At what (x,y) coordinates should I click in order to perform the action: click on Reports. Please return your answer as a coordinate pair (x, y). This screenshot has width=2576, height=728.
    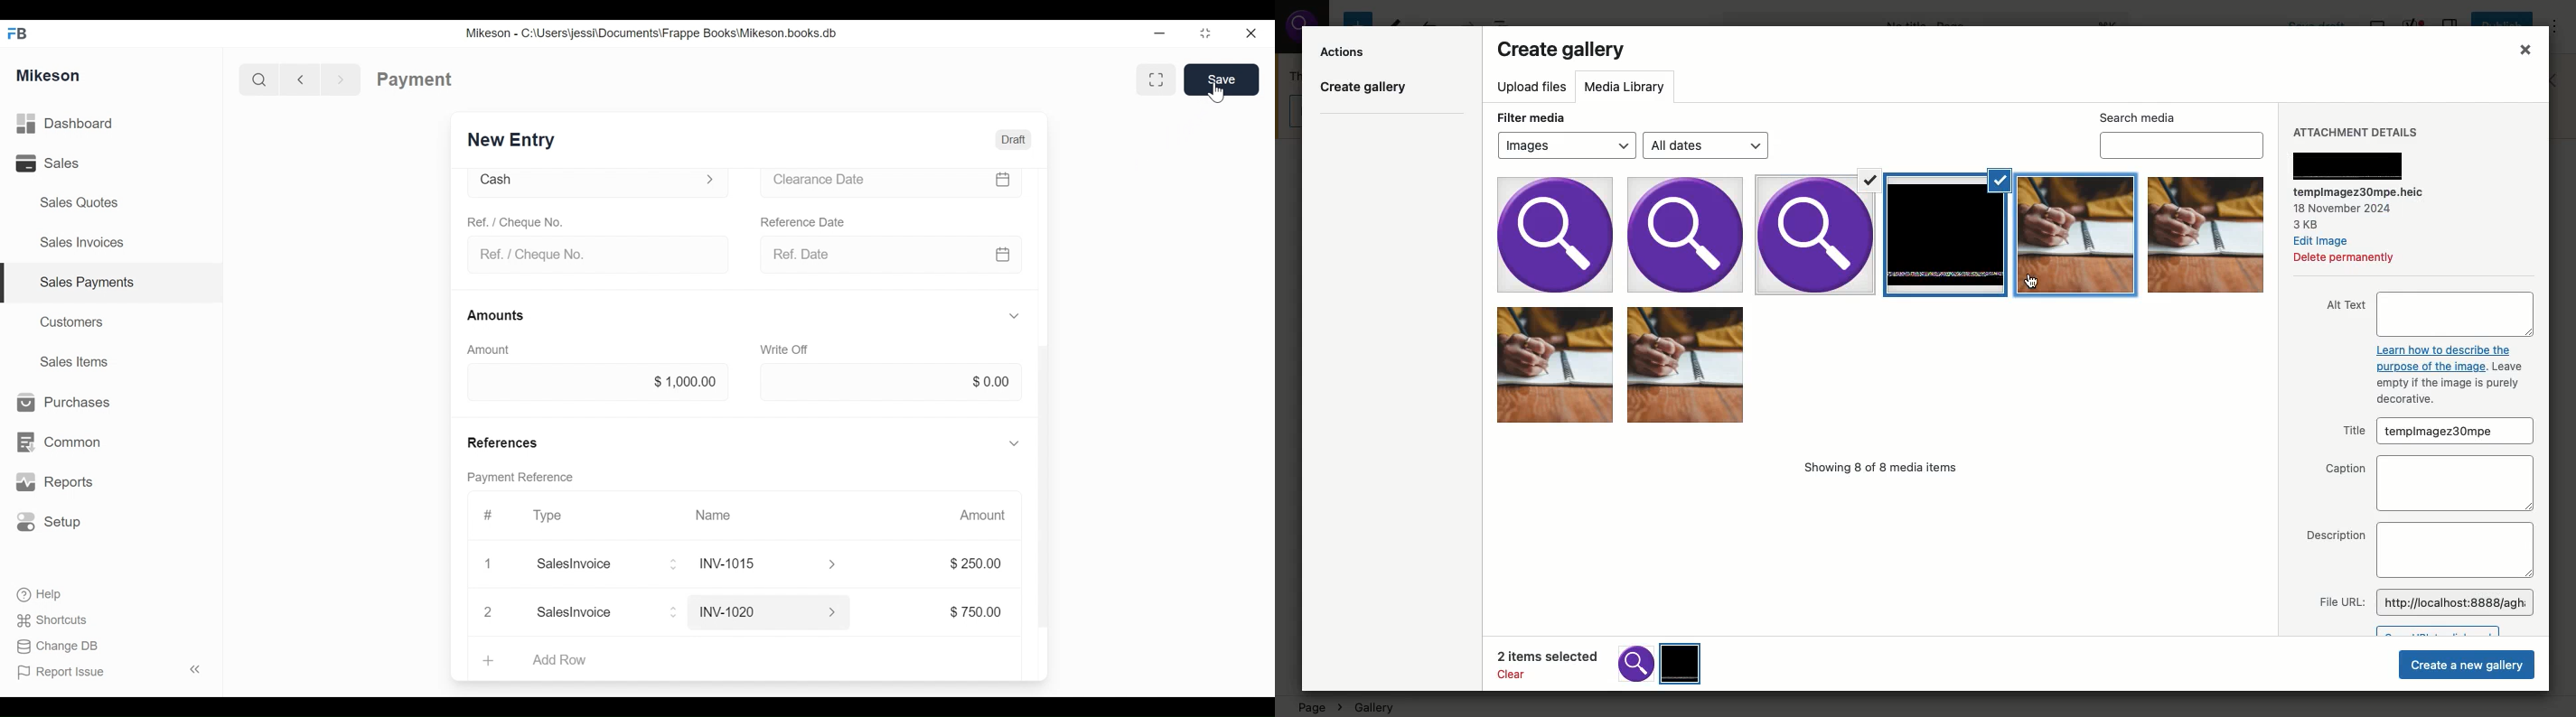
    Looking at the image, I should click on (57, 483).